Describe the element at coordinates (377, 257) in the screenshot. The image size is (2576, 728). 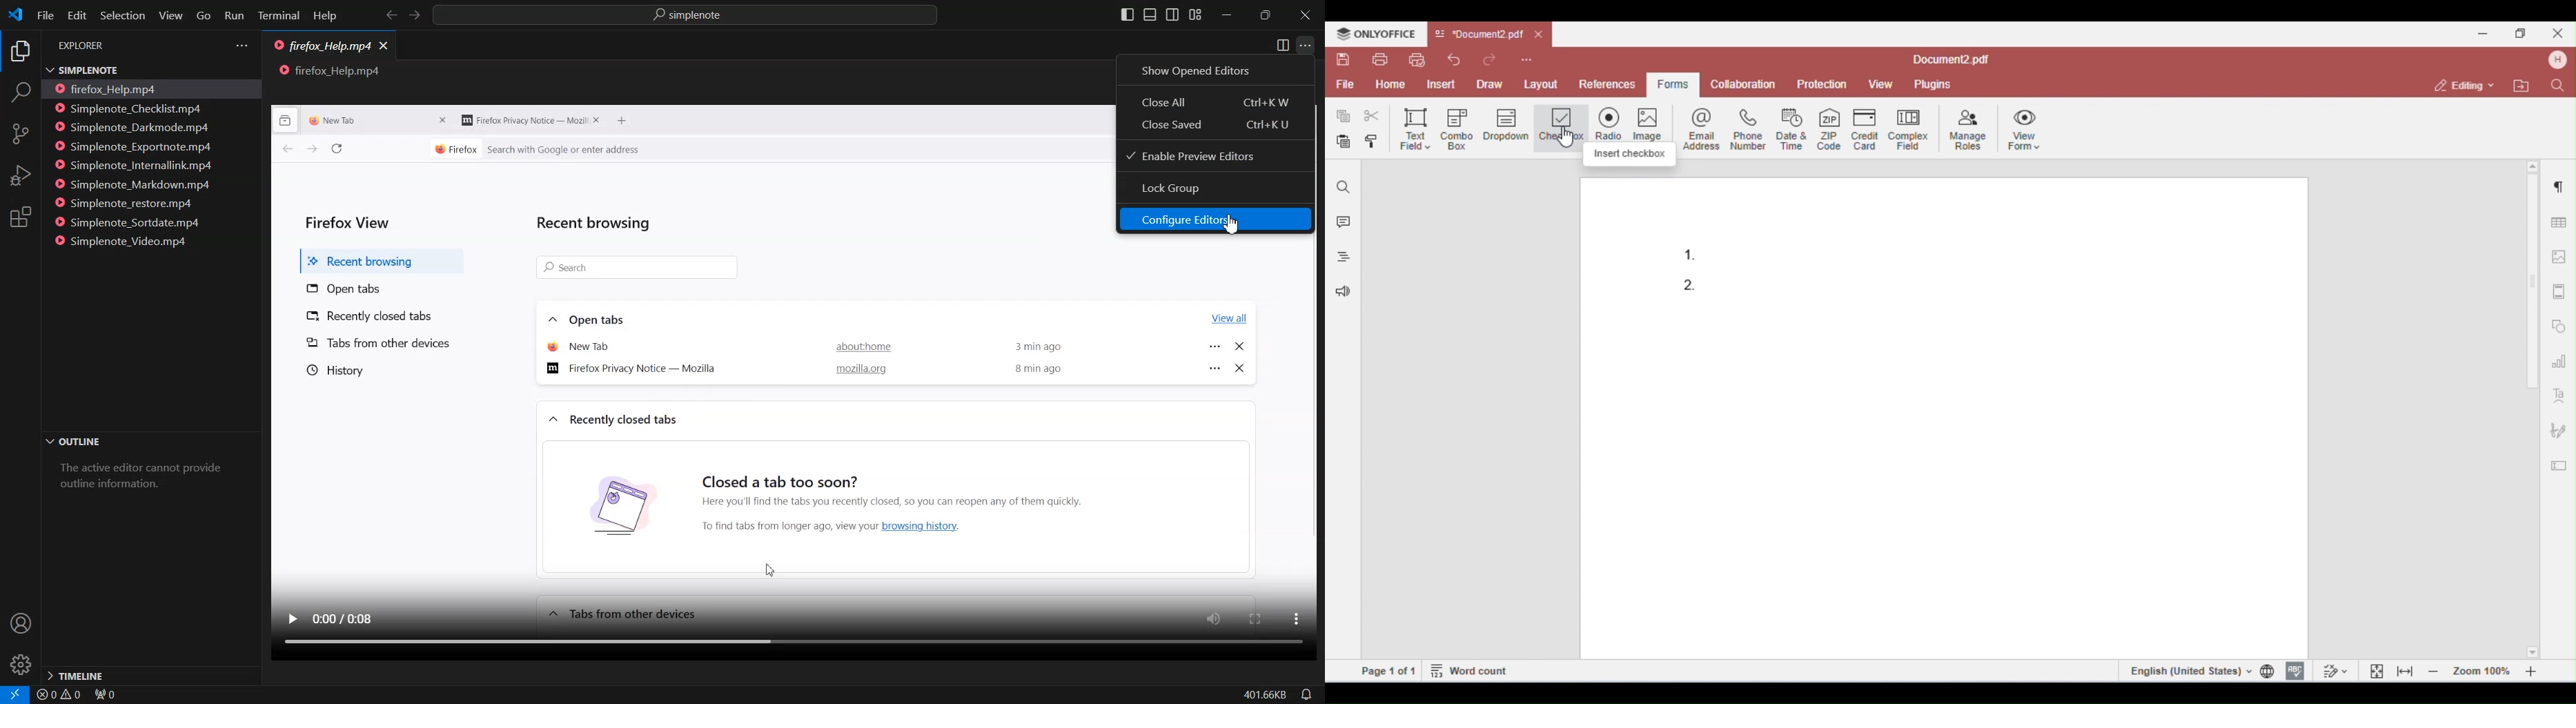
I see `recent browsing` at that location.